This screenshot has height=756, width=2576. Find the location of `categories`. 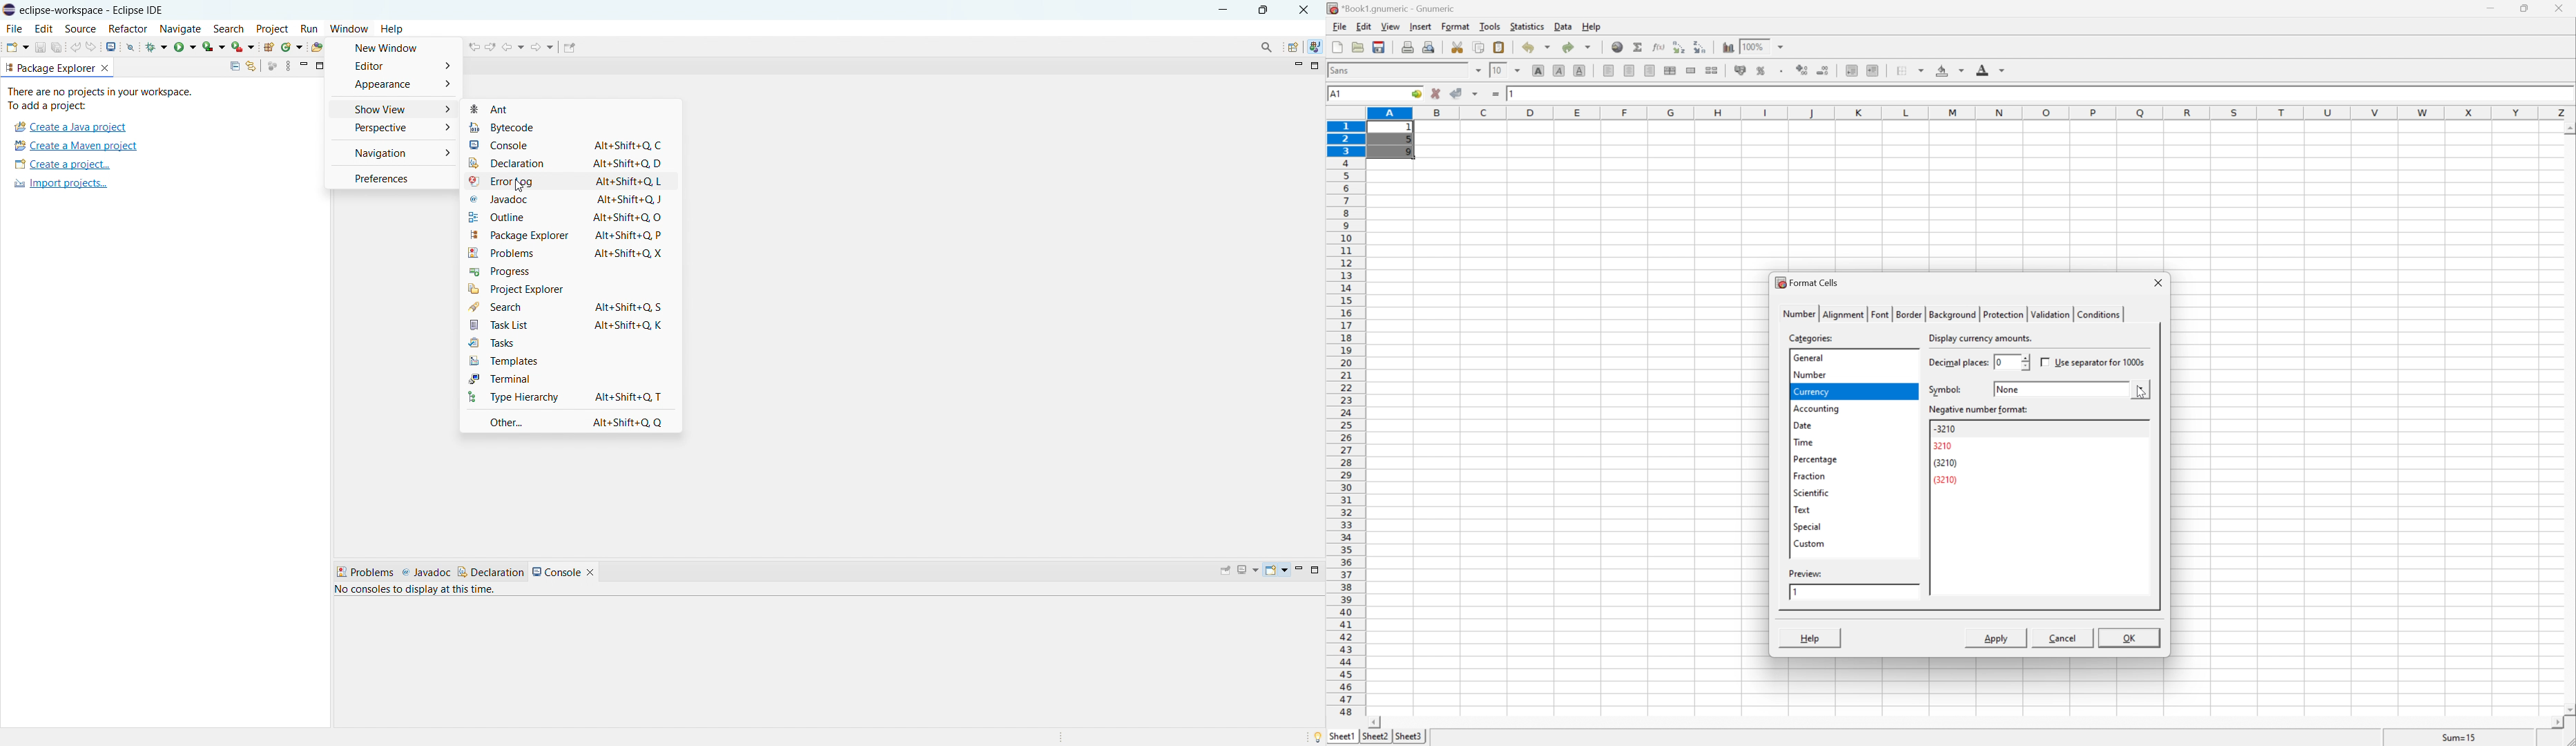

categories is located at coordinates (1813, 338).